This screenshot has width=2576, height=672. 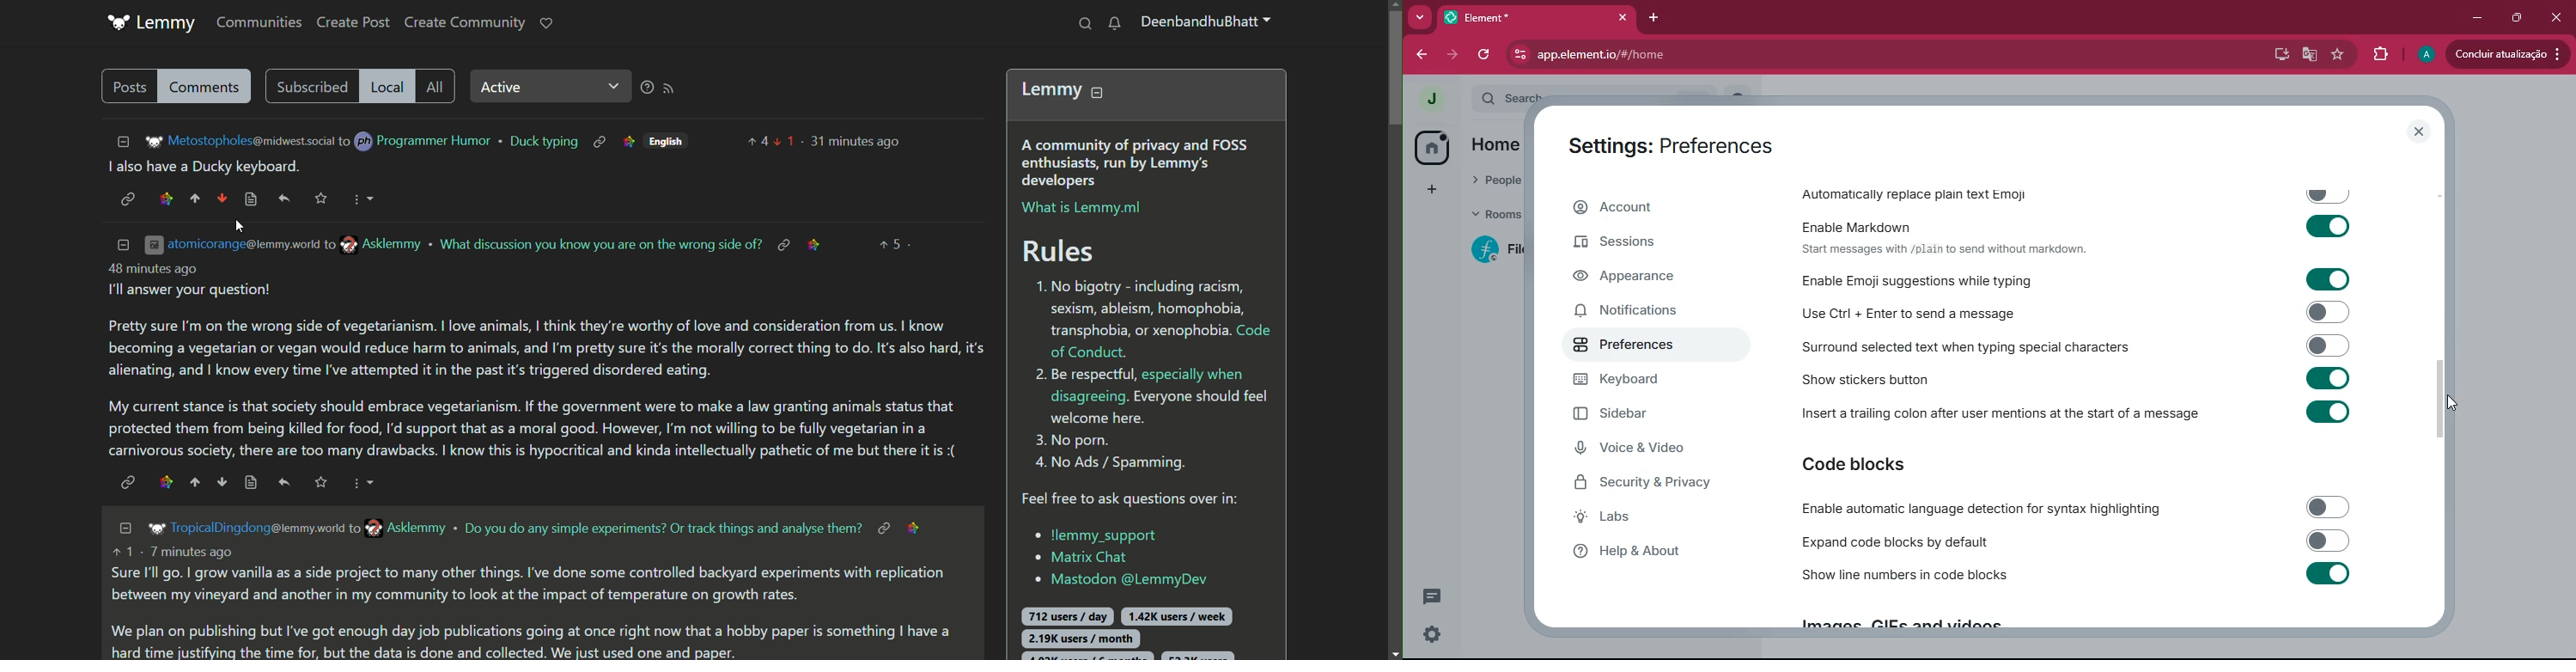 I want to click on forward, so click(x=1455, y=55).